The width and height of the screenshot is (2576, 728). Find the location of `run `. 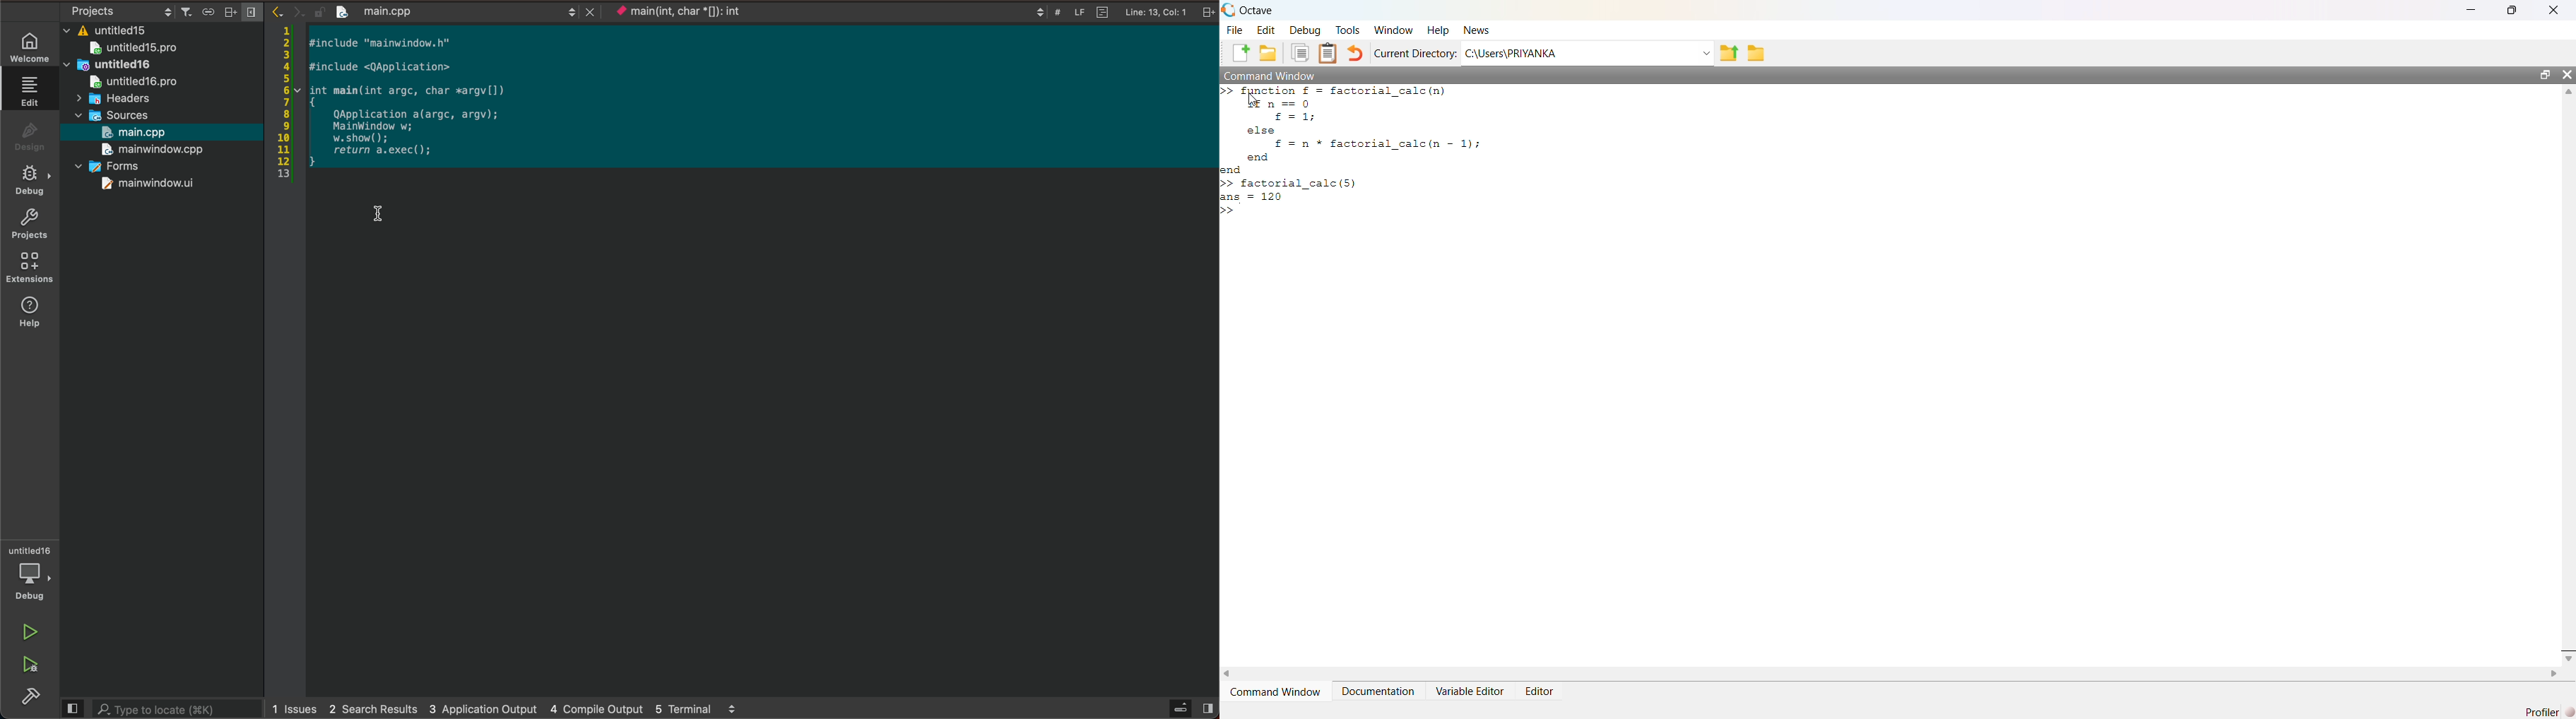

run  is located at coordinates (32, 633).